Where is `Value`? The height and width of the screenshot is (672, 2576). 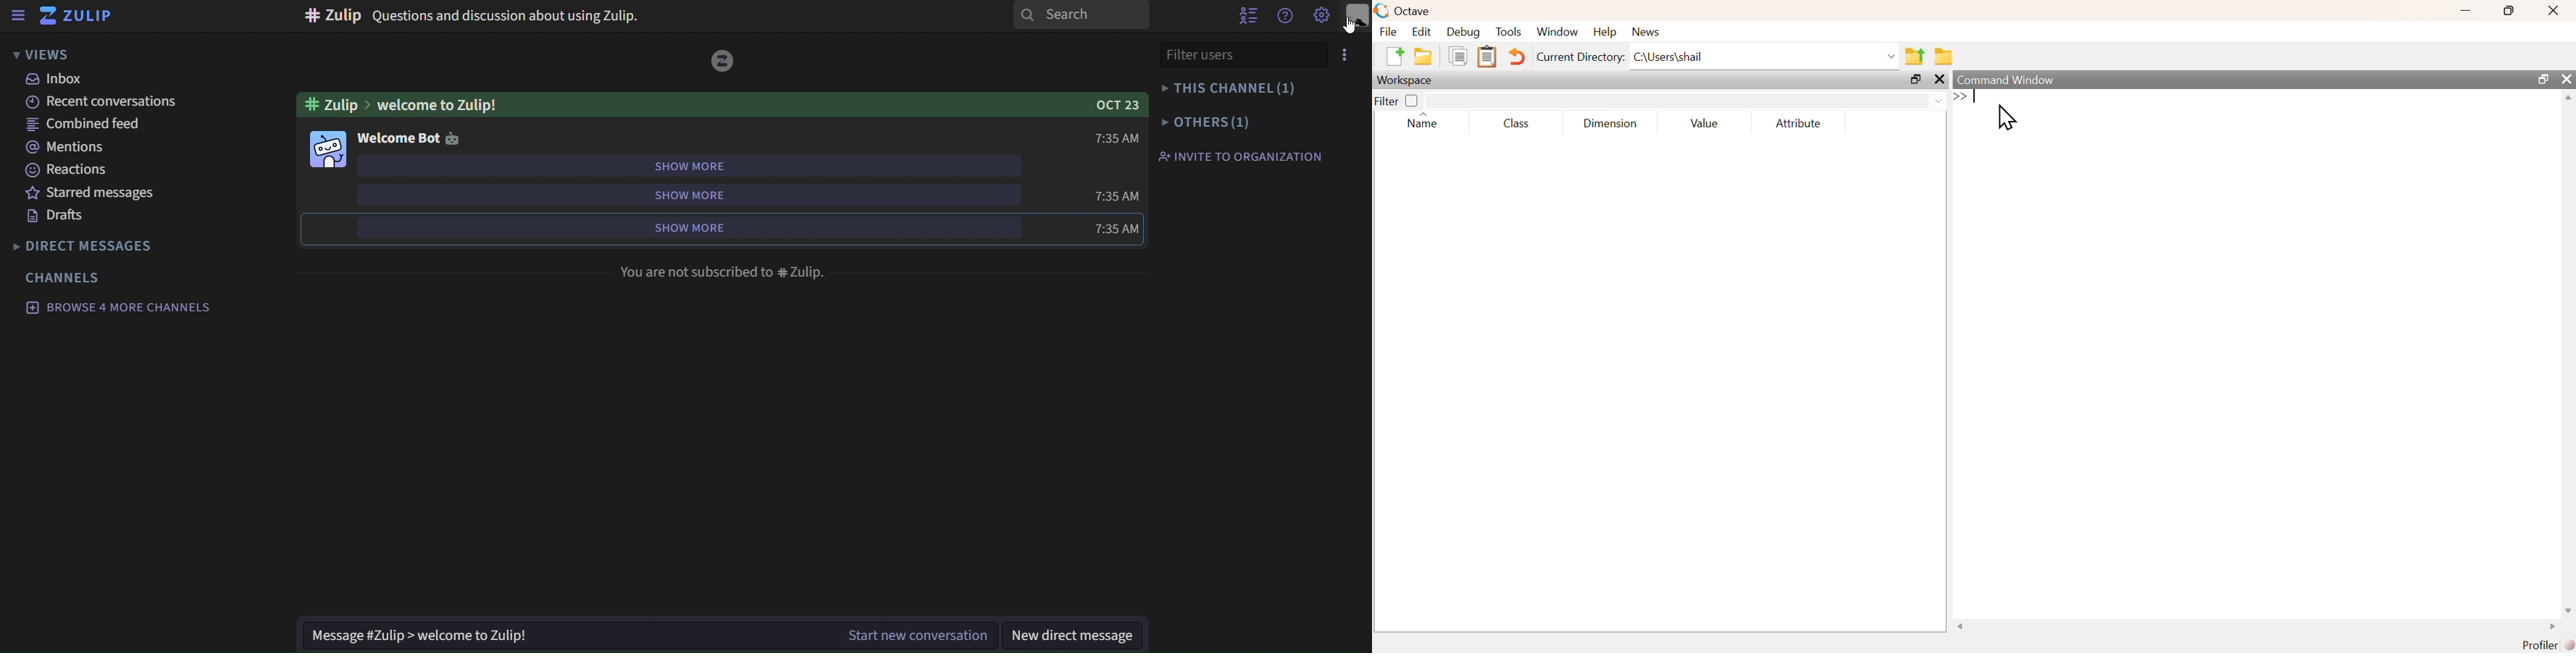
Value is located at coordinates (1701, 123).